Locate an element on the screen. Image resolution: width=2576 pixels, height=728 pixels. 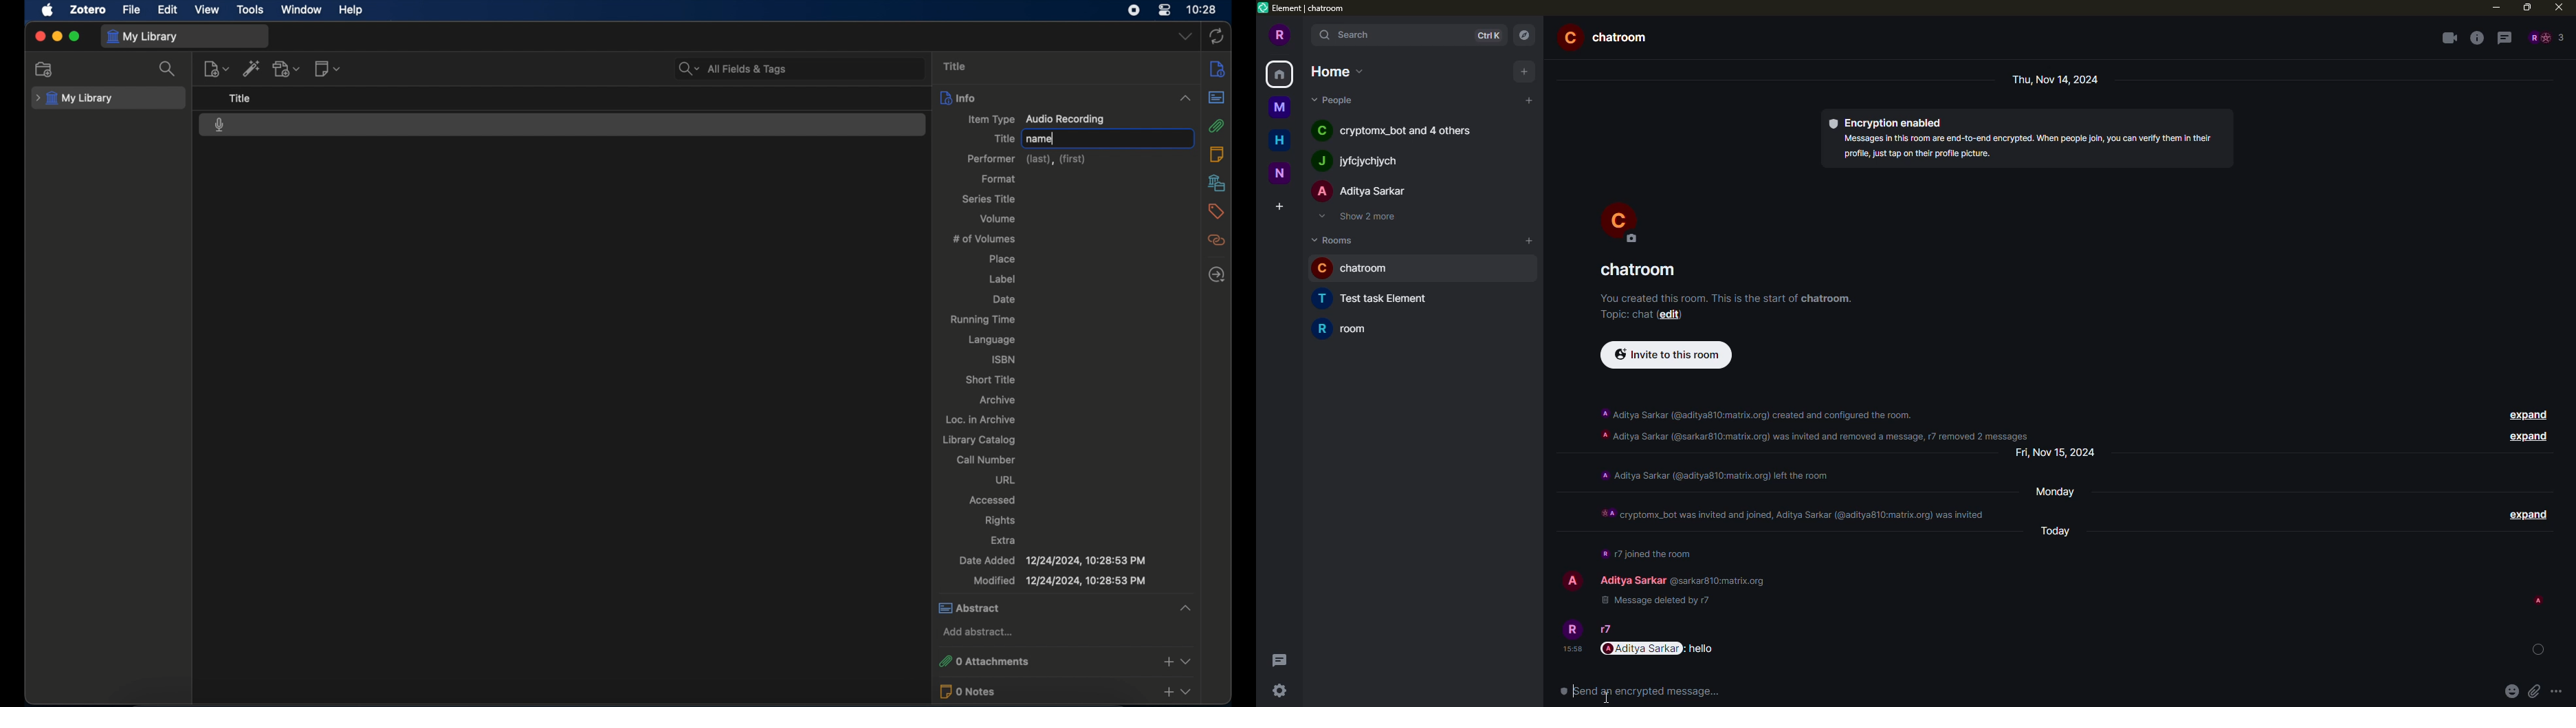
libraries is located at coordinates (1218, 183).